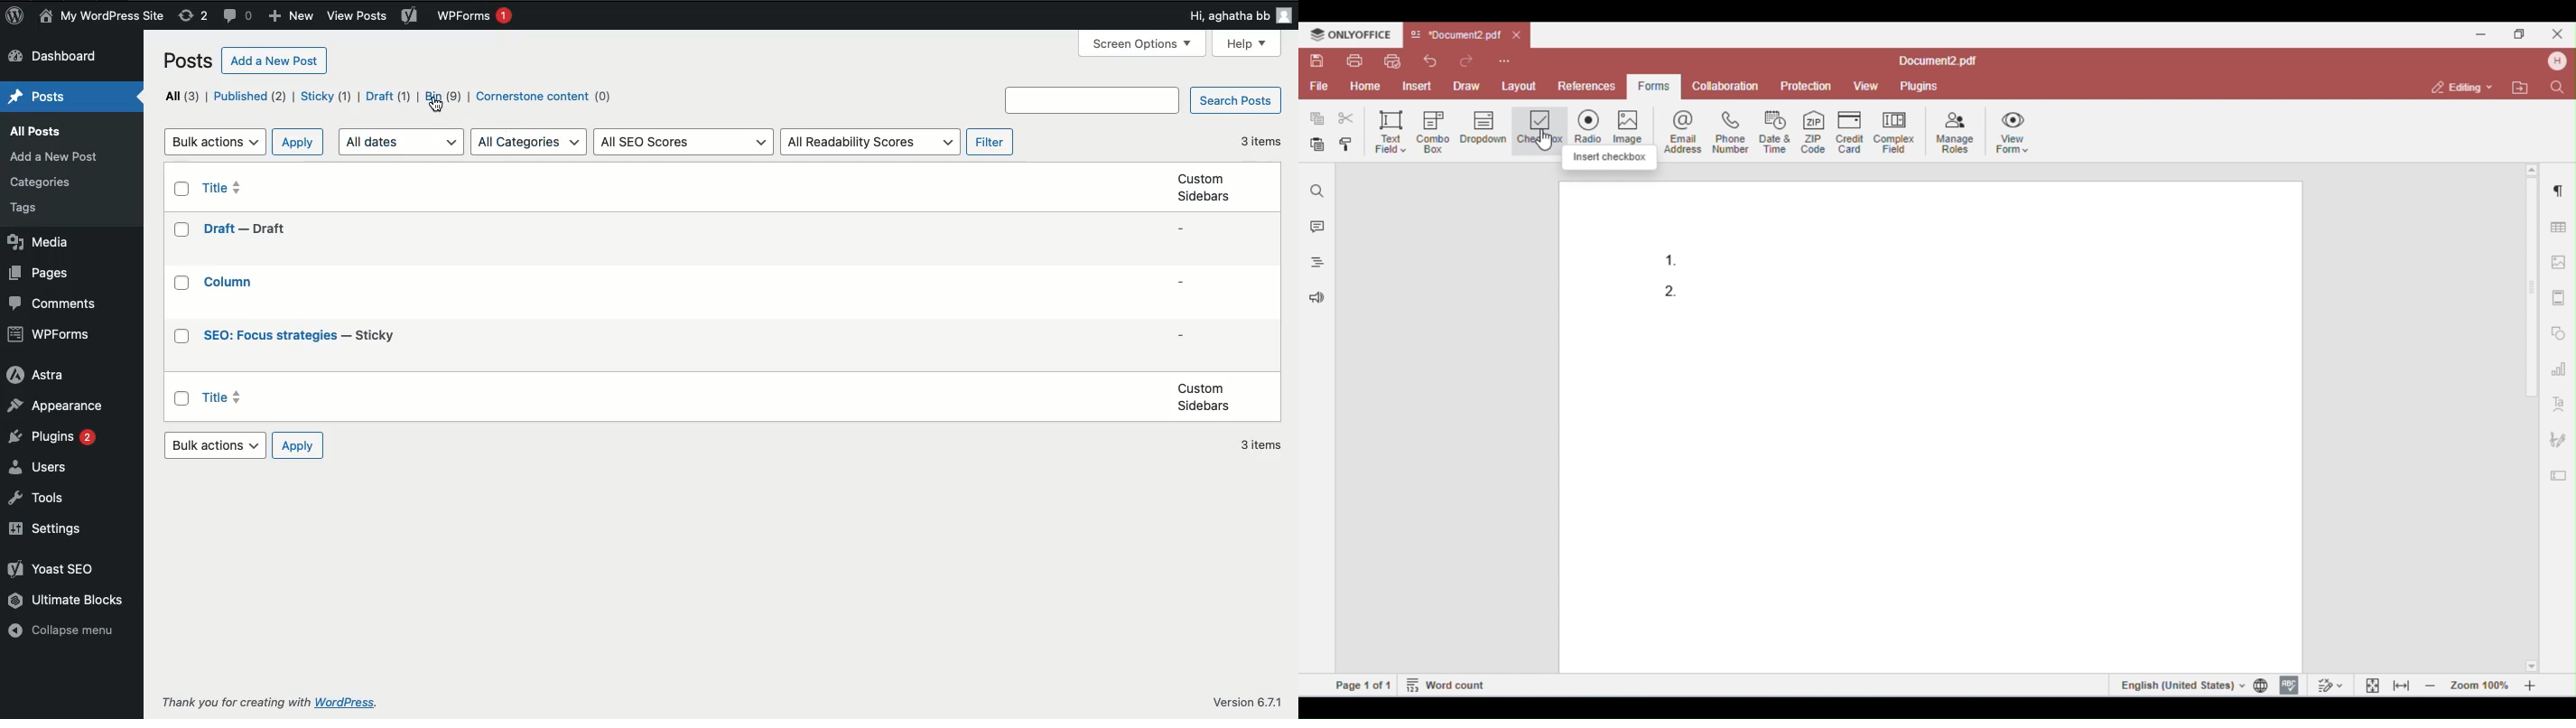 The height and width of the screenshot is (728, 2576). I want to click on Cornerstone content, so click(545, 96).